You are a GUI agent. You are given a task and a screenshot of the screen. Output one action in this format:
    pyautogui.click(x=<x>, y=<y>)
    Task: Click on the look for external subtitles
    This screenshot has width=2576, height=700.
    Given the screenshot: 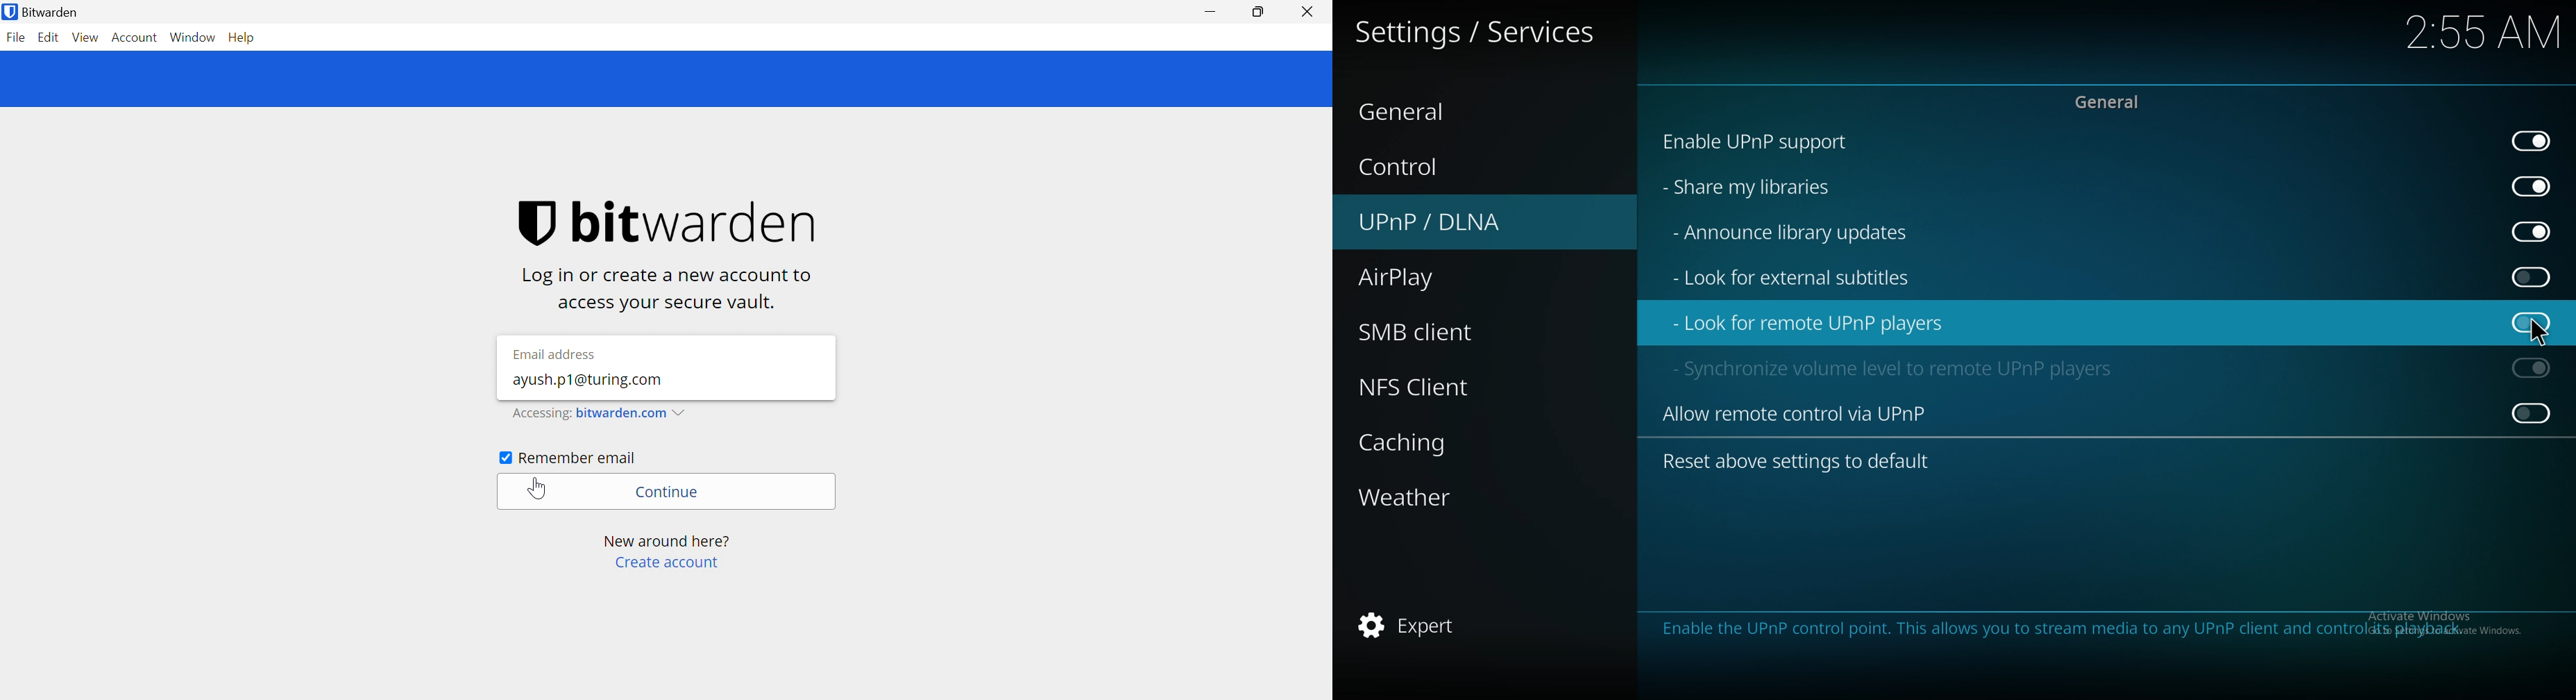 What is the action you would take?
    pyautogui.click(x=1808, y=275)
    